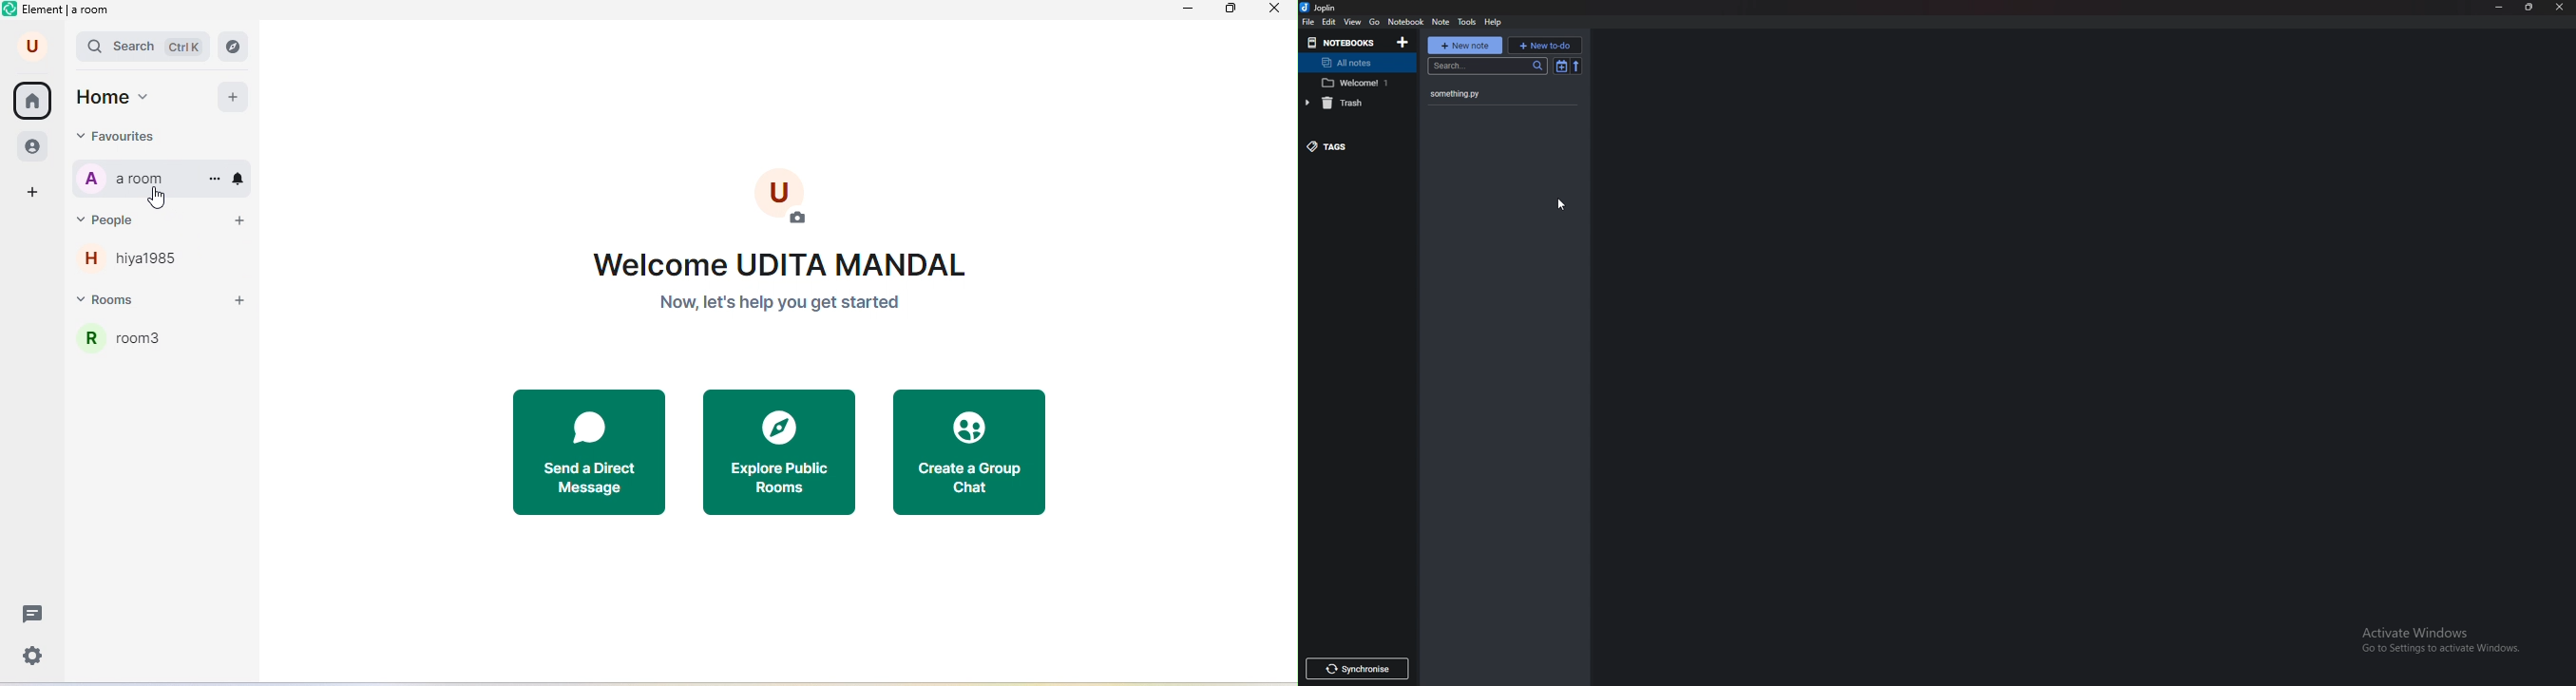 The height and width of the screenshot is (700, 2576). I want to click on Resize, so click(2529, 7).